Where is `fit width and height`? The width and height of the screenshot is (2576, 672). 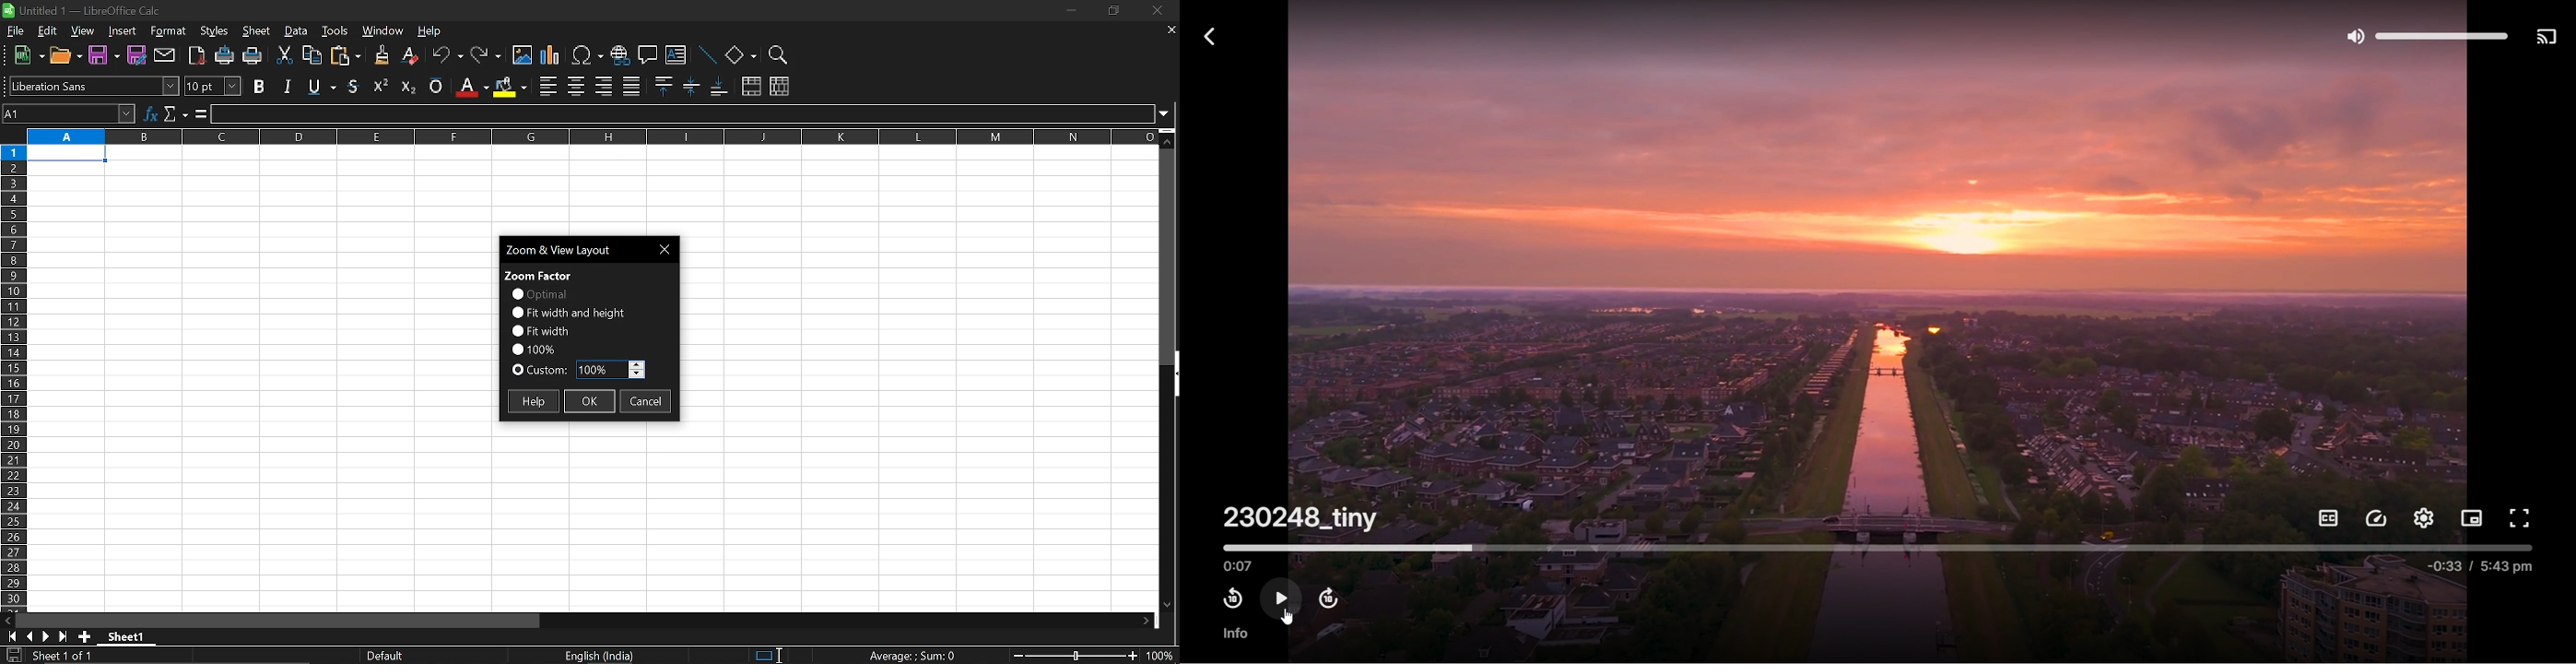
fit width and height is located at coordinates (570, 312).